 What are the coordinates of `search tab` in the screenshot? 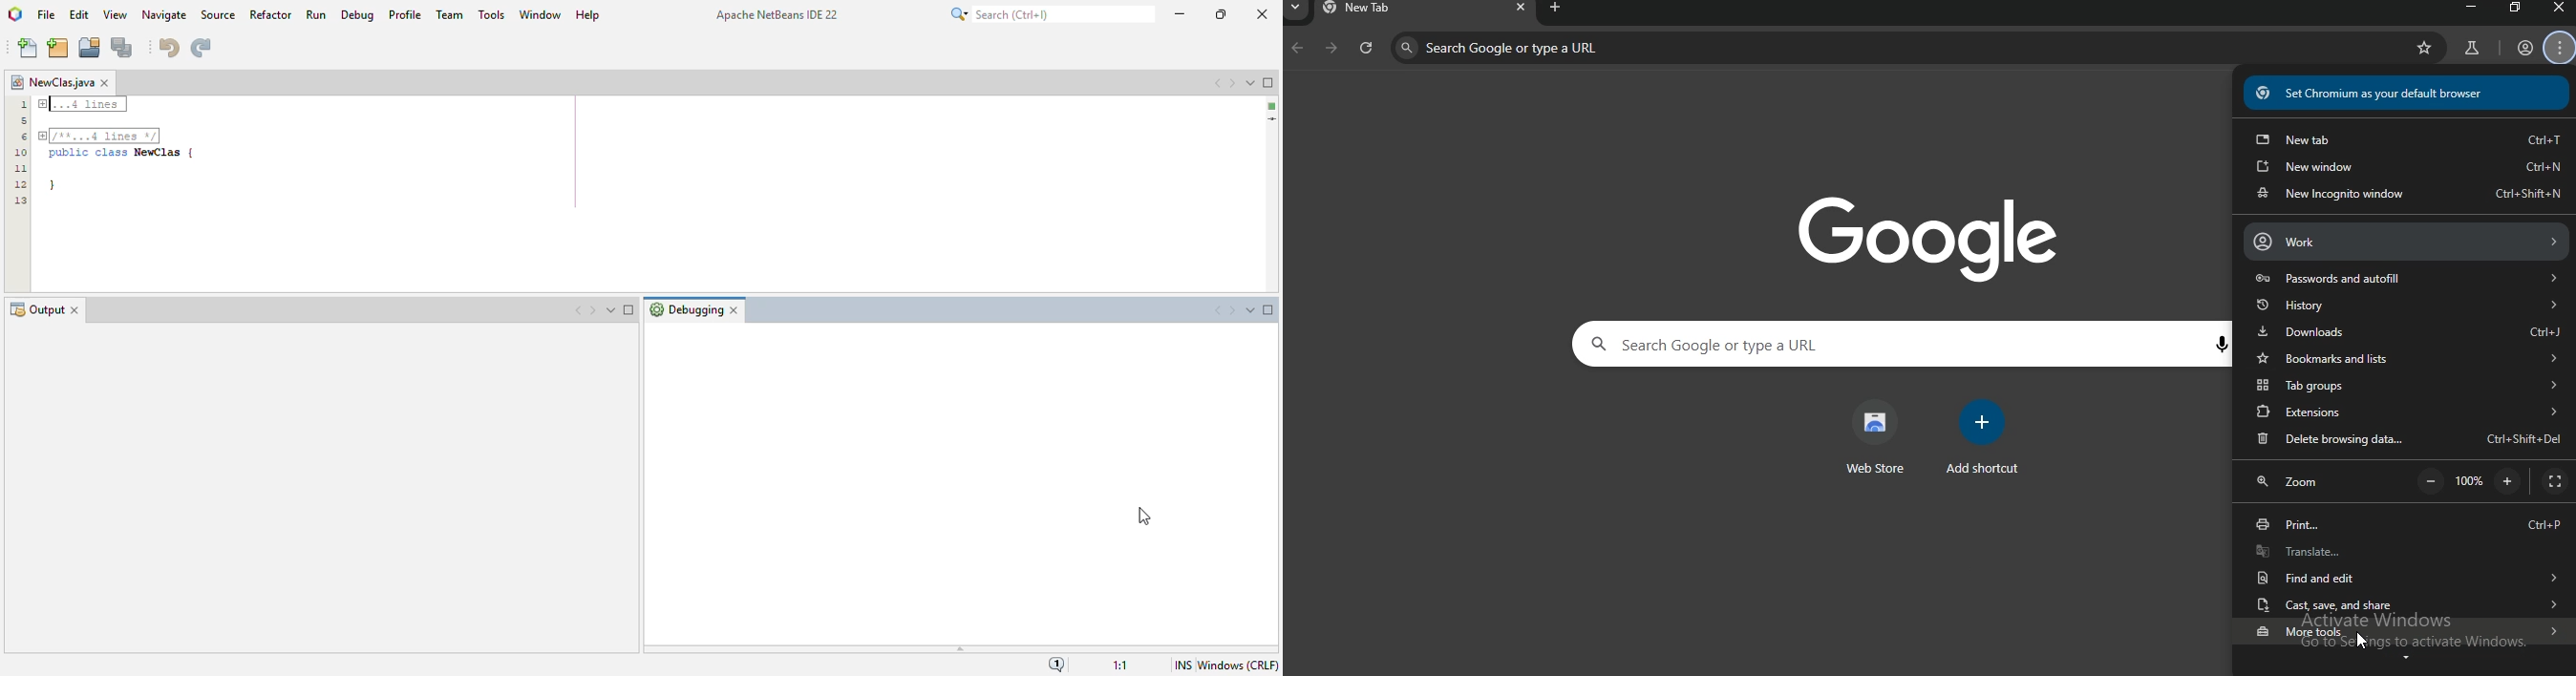 It's located at (1297, 9).